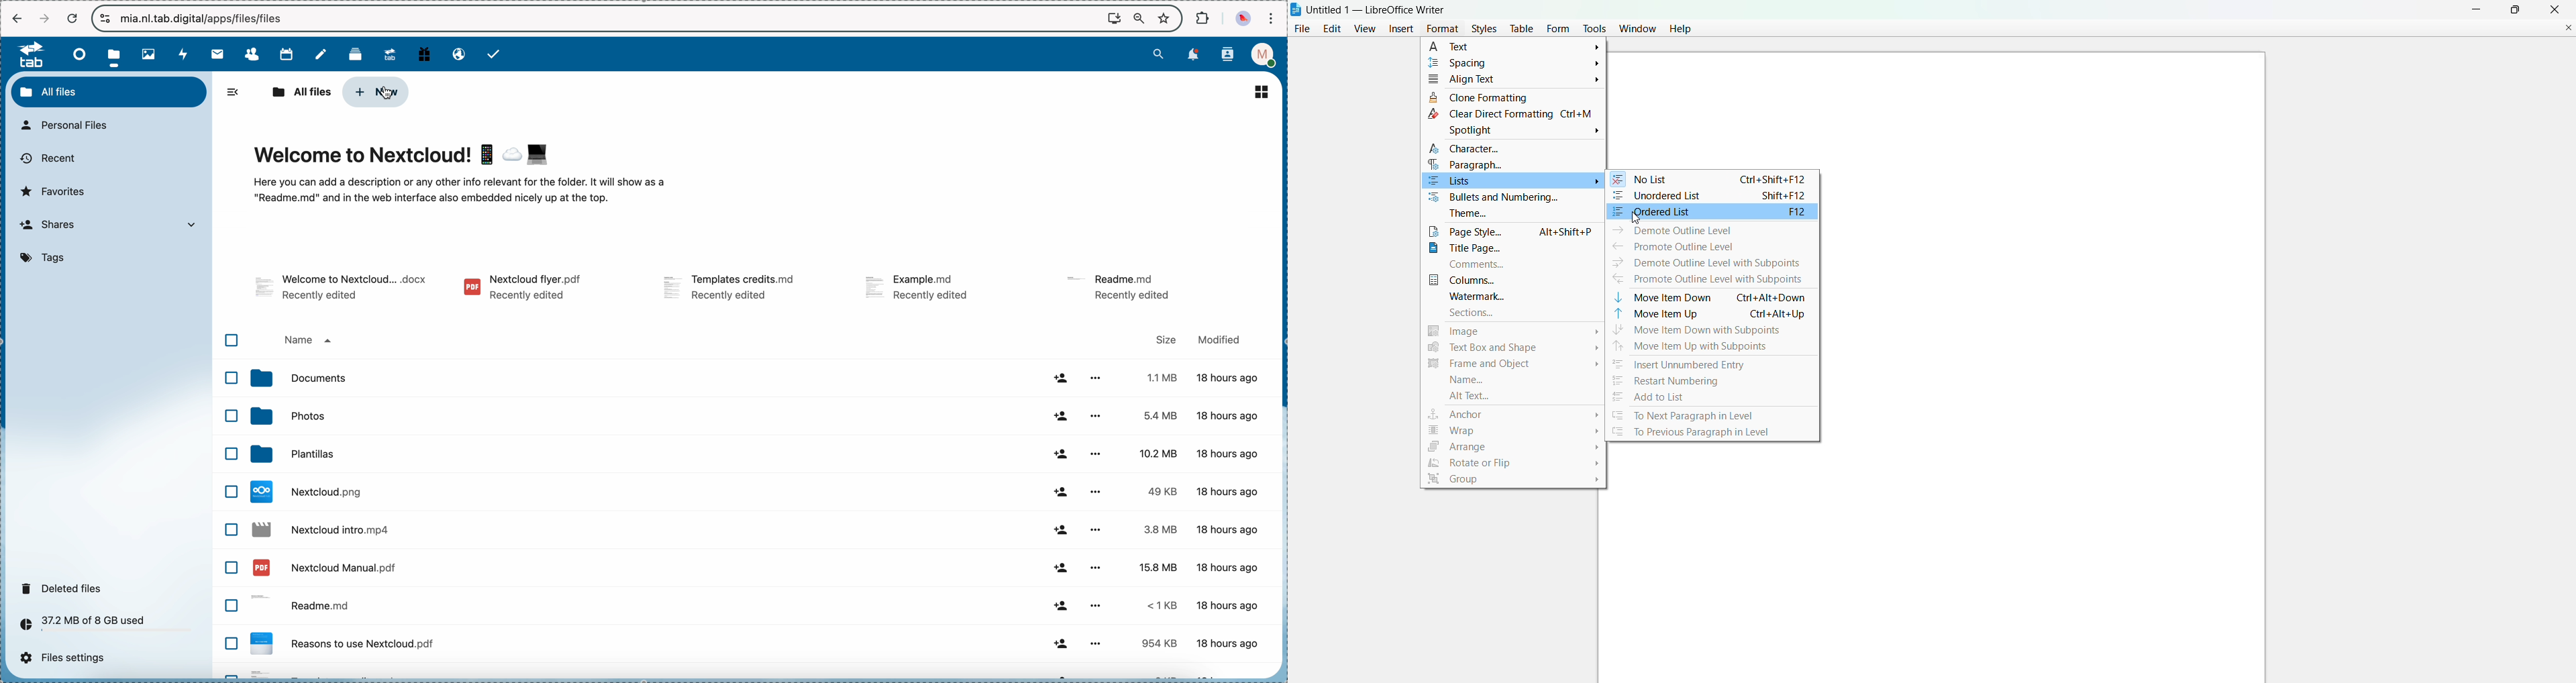 The width and height of the screenshot is (2576, 700). I want to click on spacing, so click(1512, 65).